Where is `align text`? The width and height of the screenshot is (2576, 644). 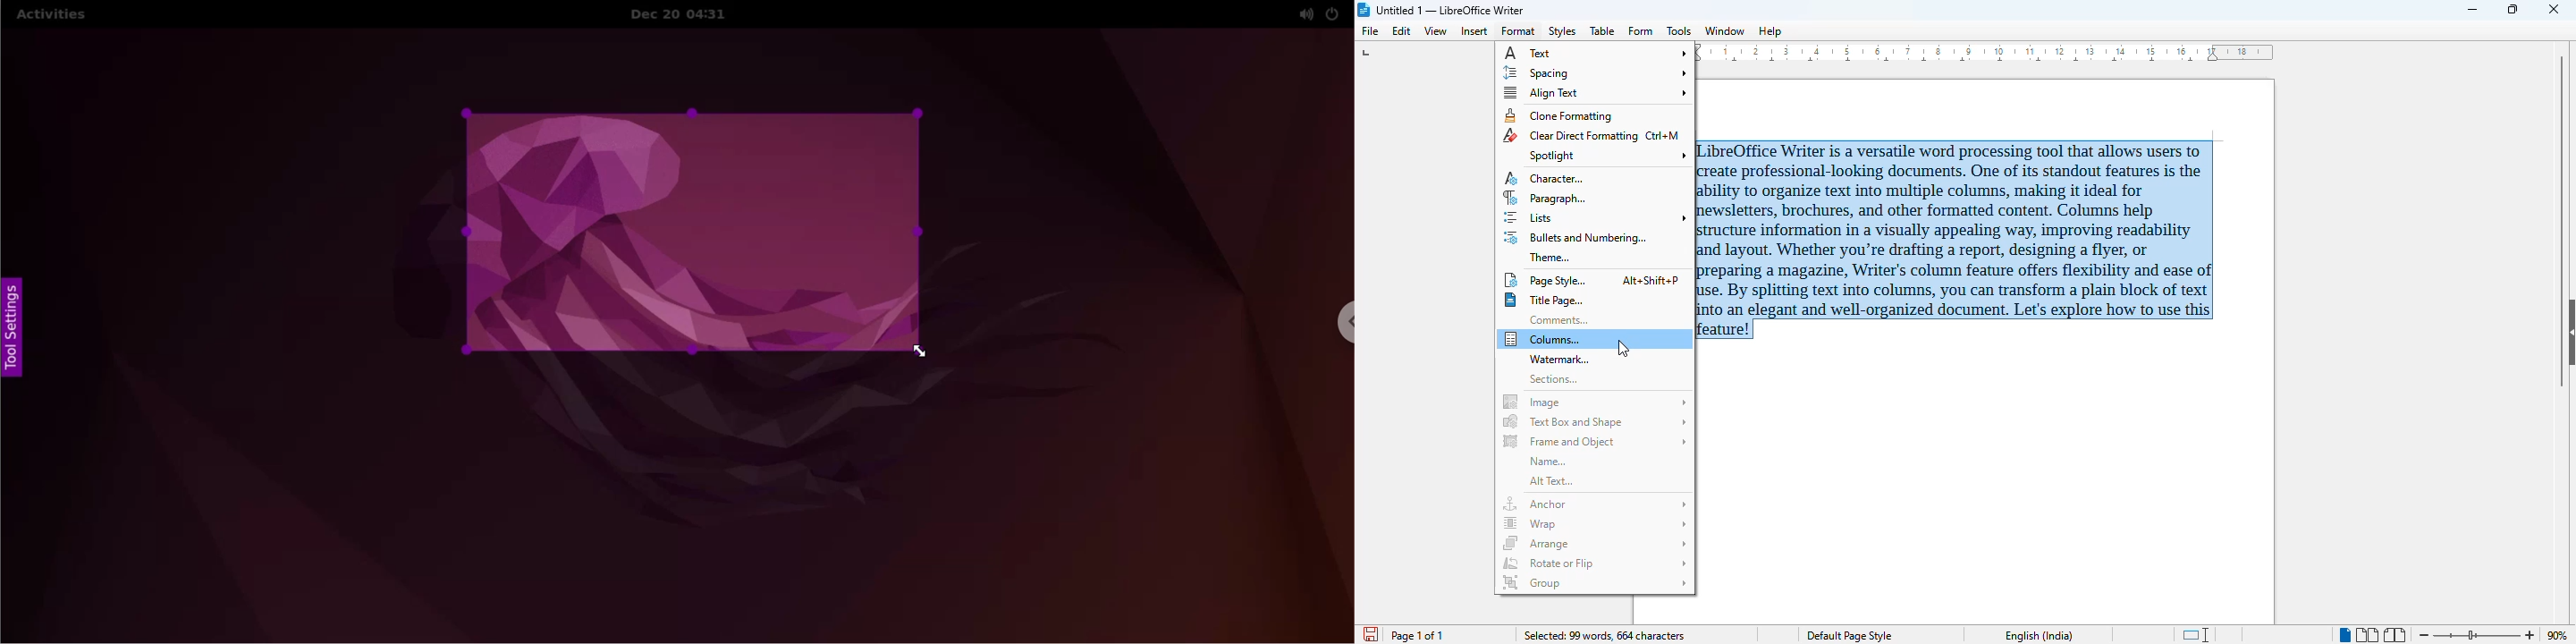 align text is located at coordinates (1594, 92).